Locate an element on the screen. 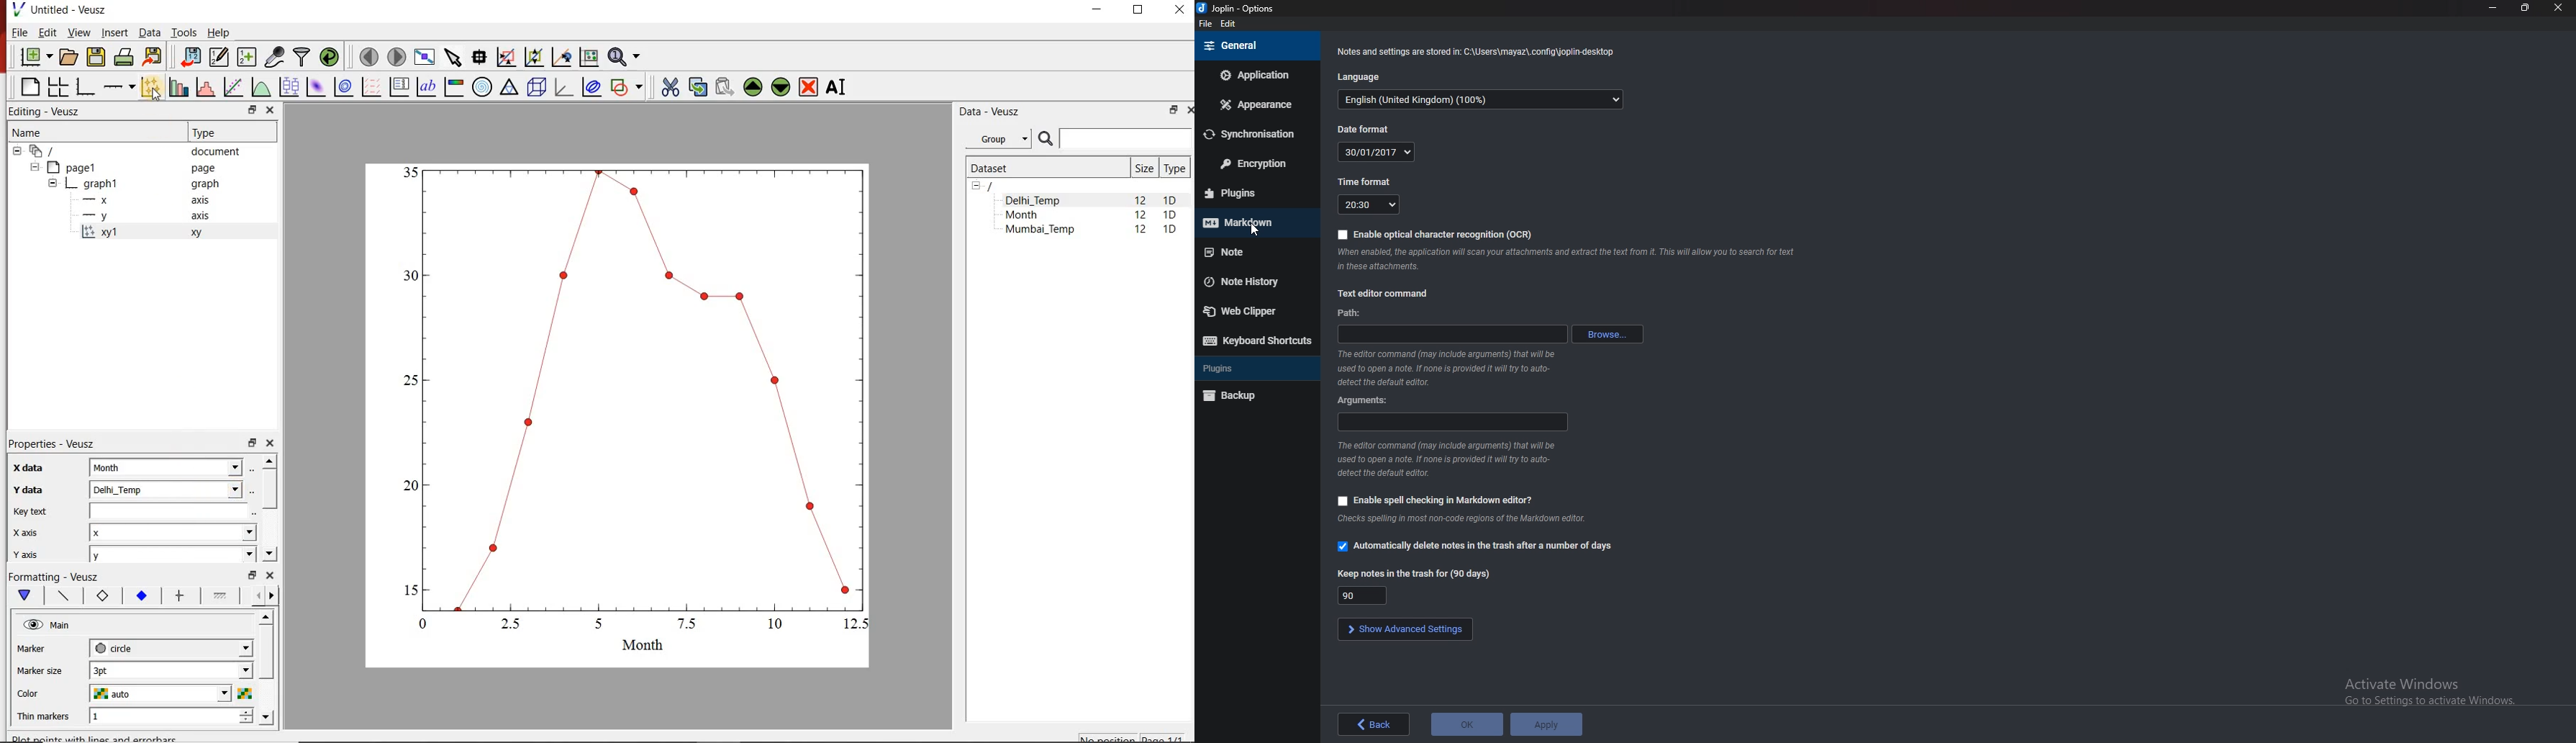 The width and height of the screenshot is (2576, 756). back is located at coordinates (1374, 724).